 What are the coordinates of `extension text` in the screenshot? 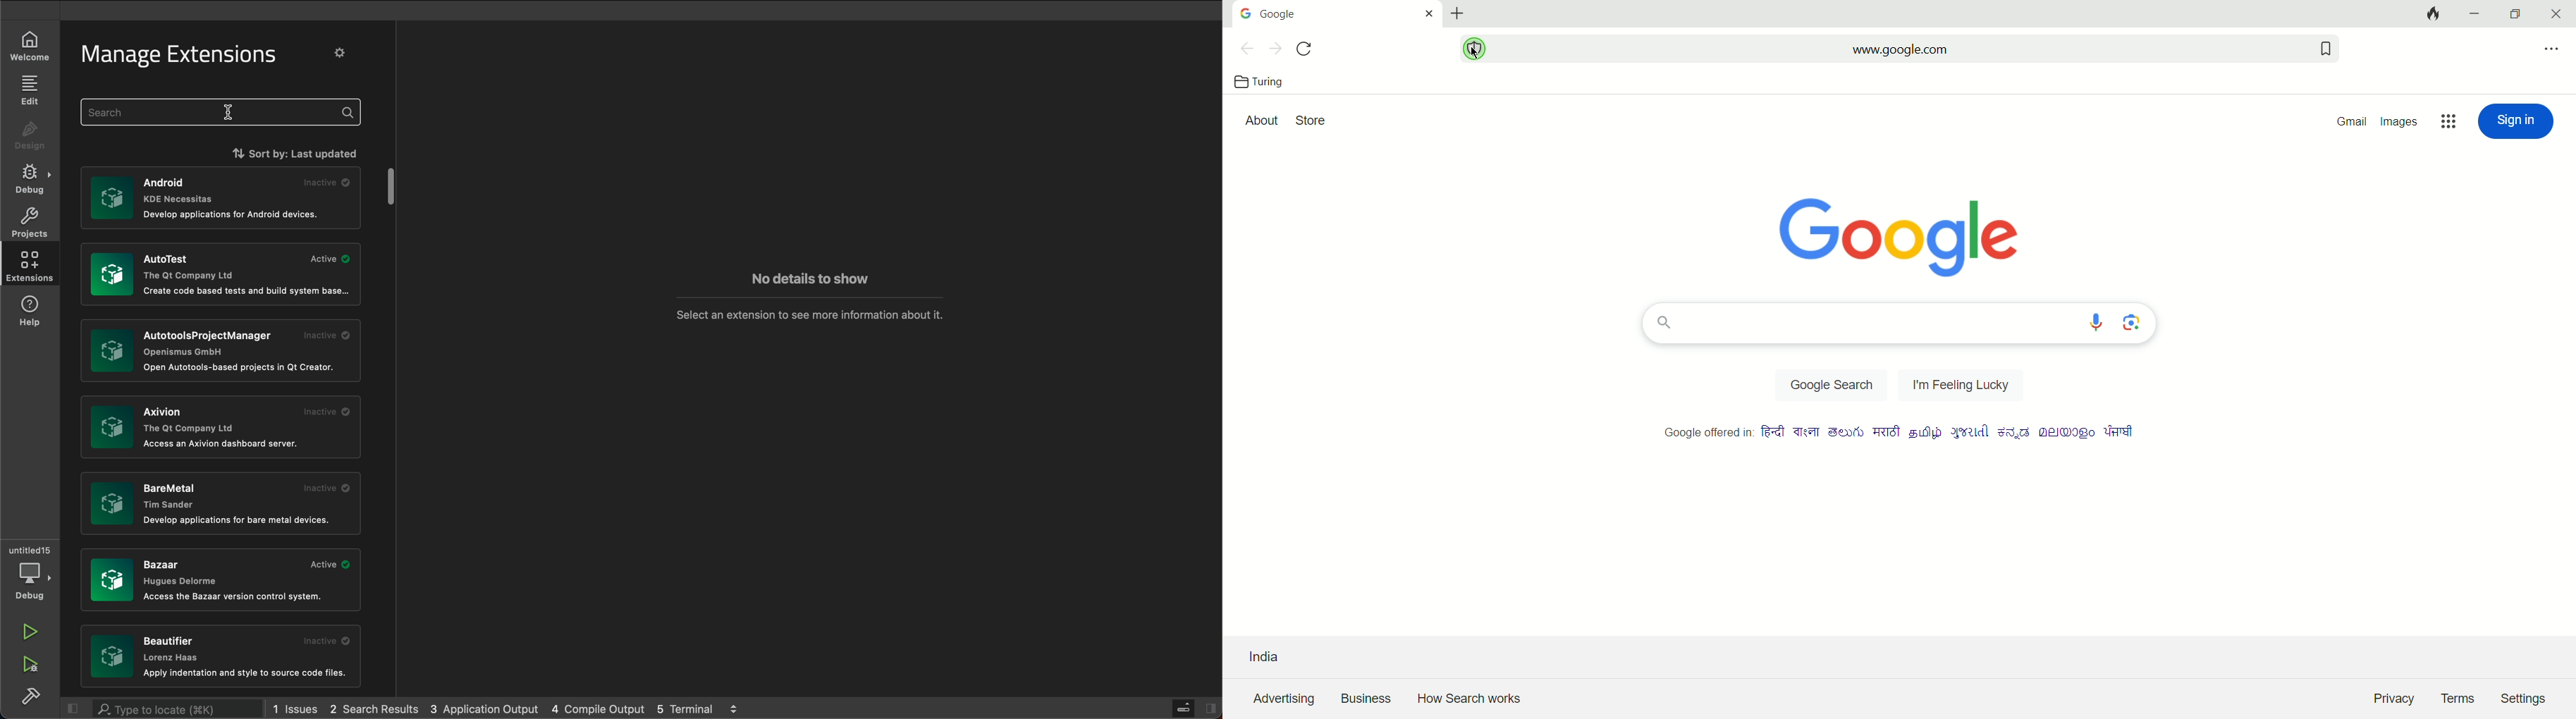 It's located at (235, 214).